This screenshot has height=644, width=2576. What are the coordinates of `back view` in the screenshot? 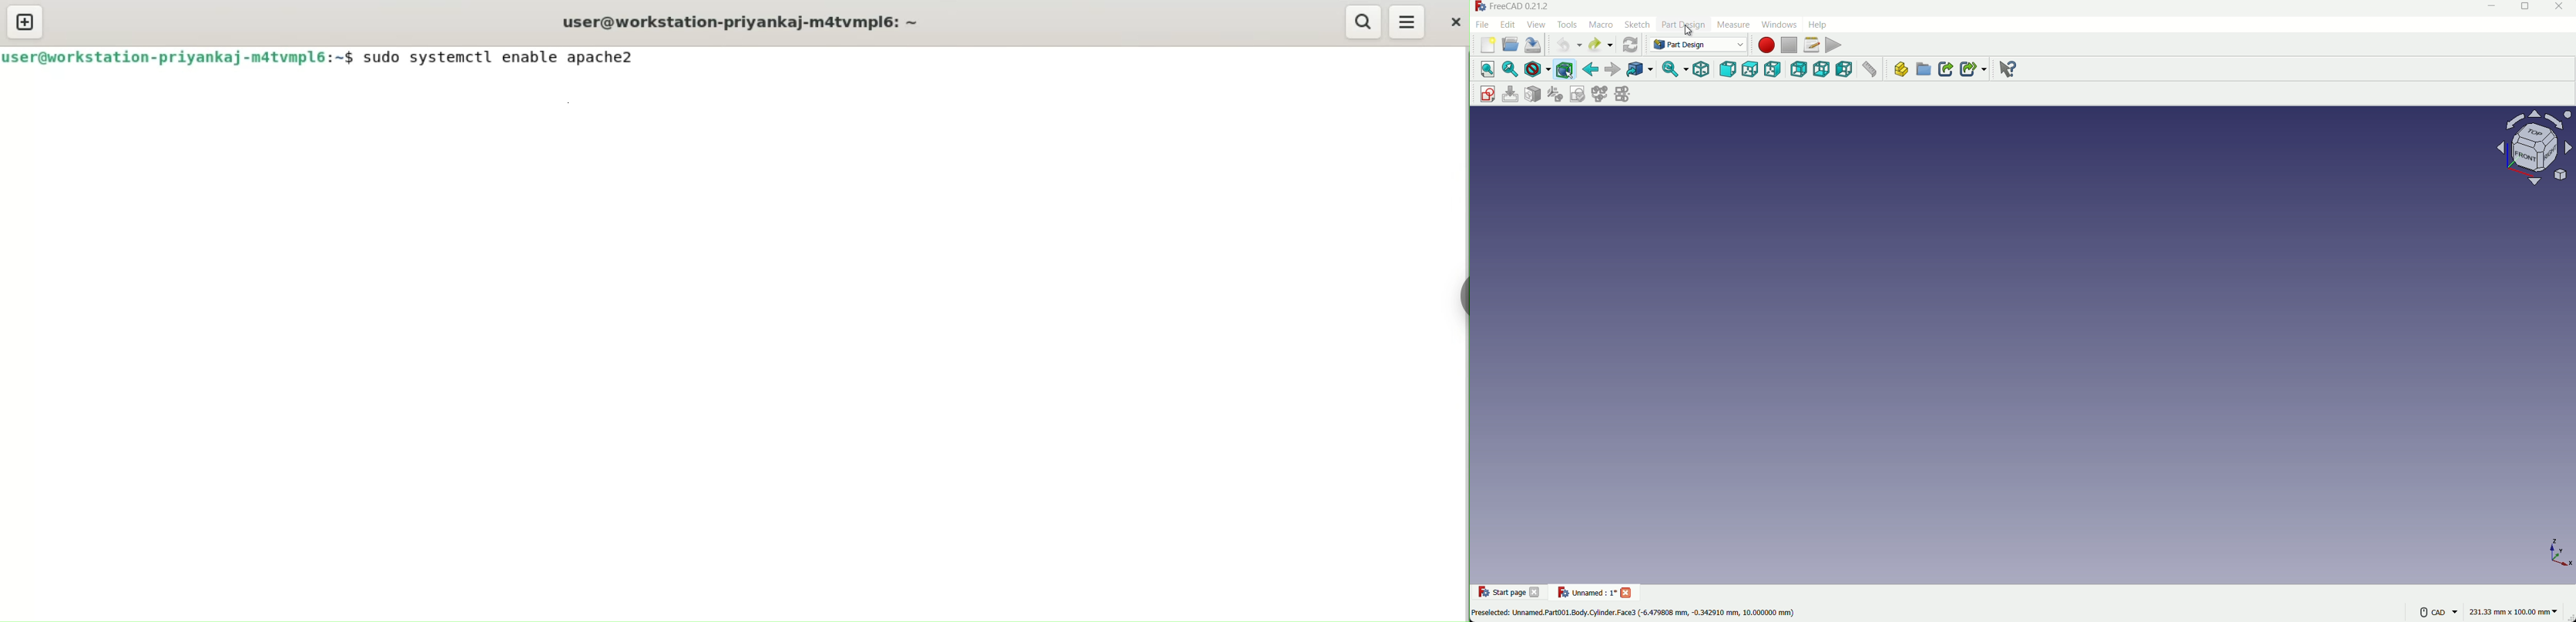 It's located at (1799, 69).